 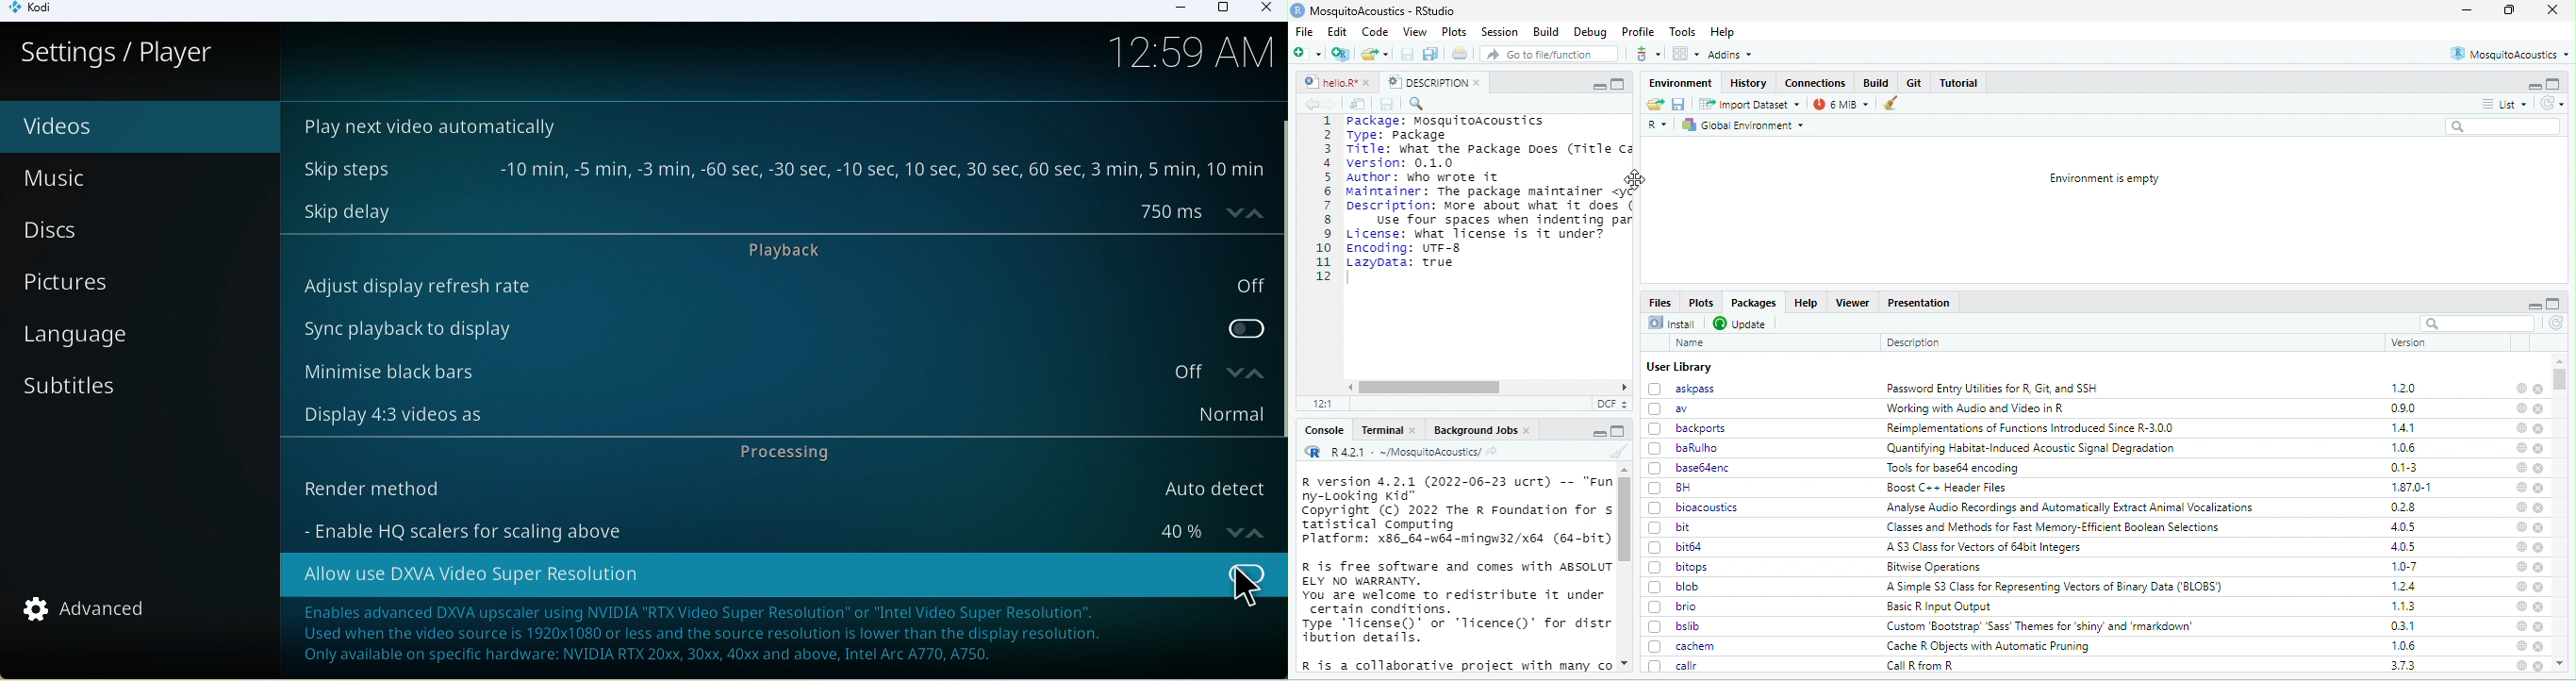 I want to click on close, so click(x=2537, y=489).